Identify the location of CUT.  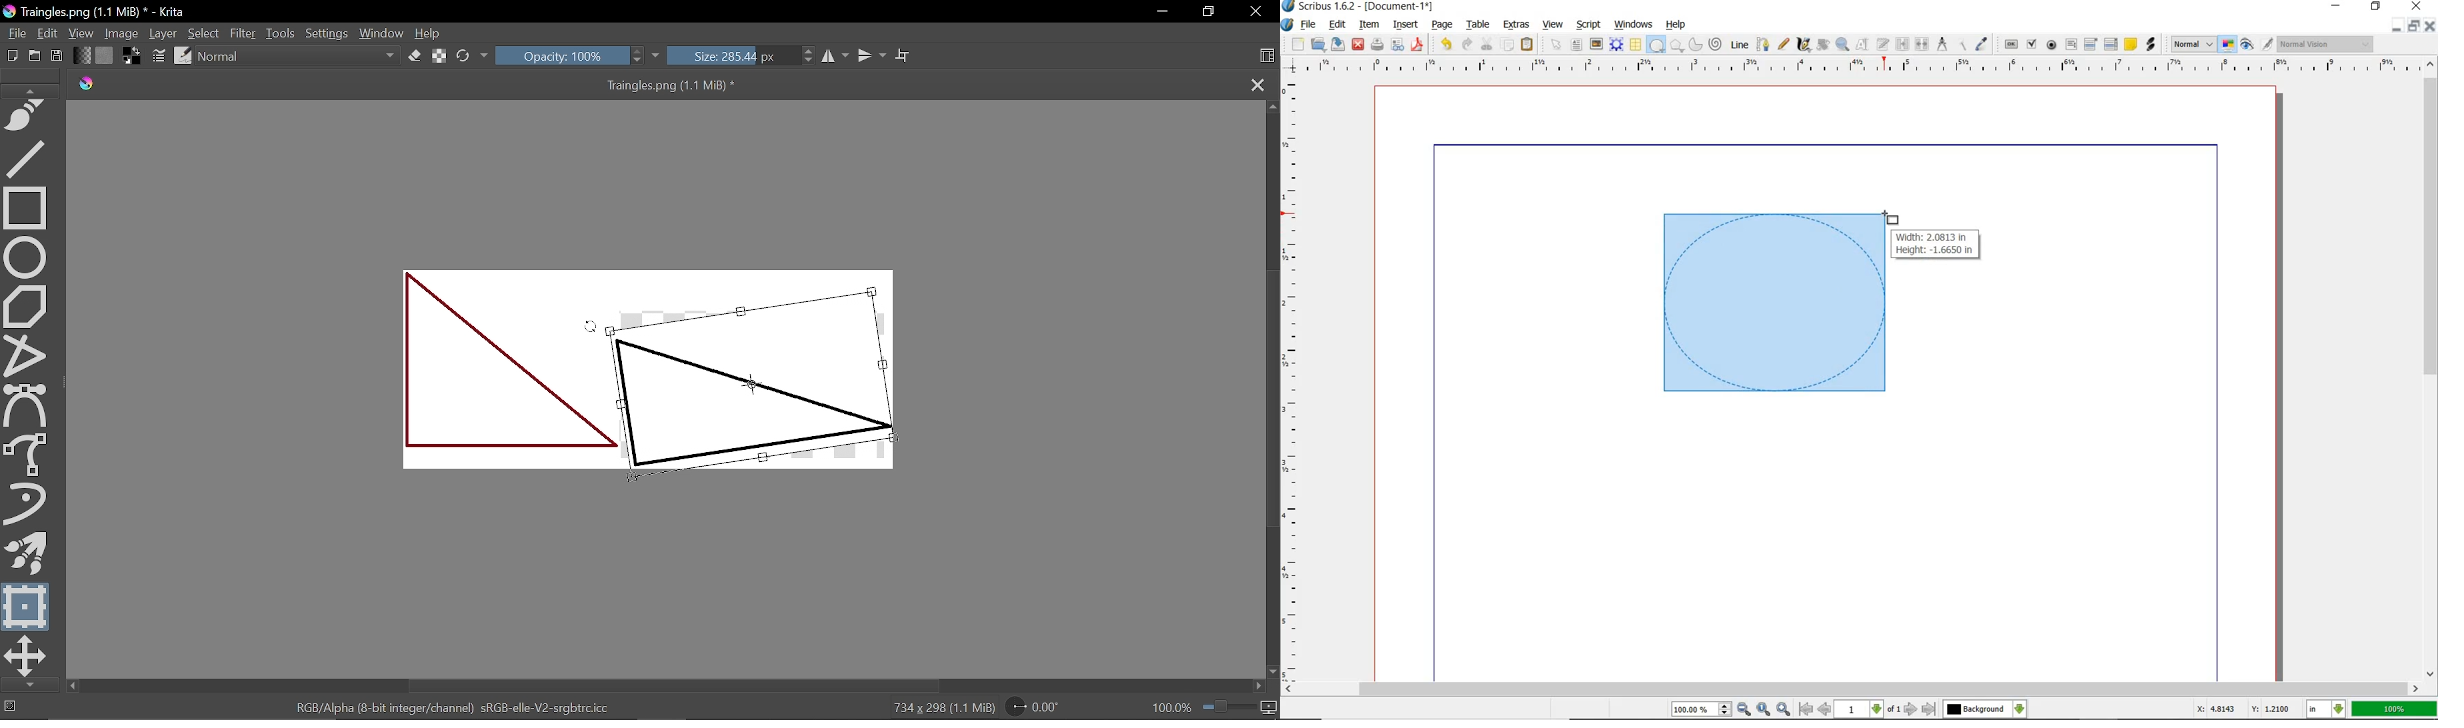
(1488, 43).